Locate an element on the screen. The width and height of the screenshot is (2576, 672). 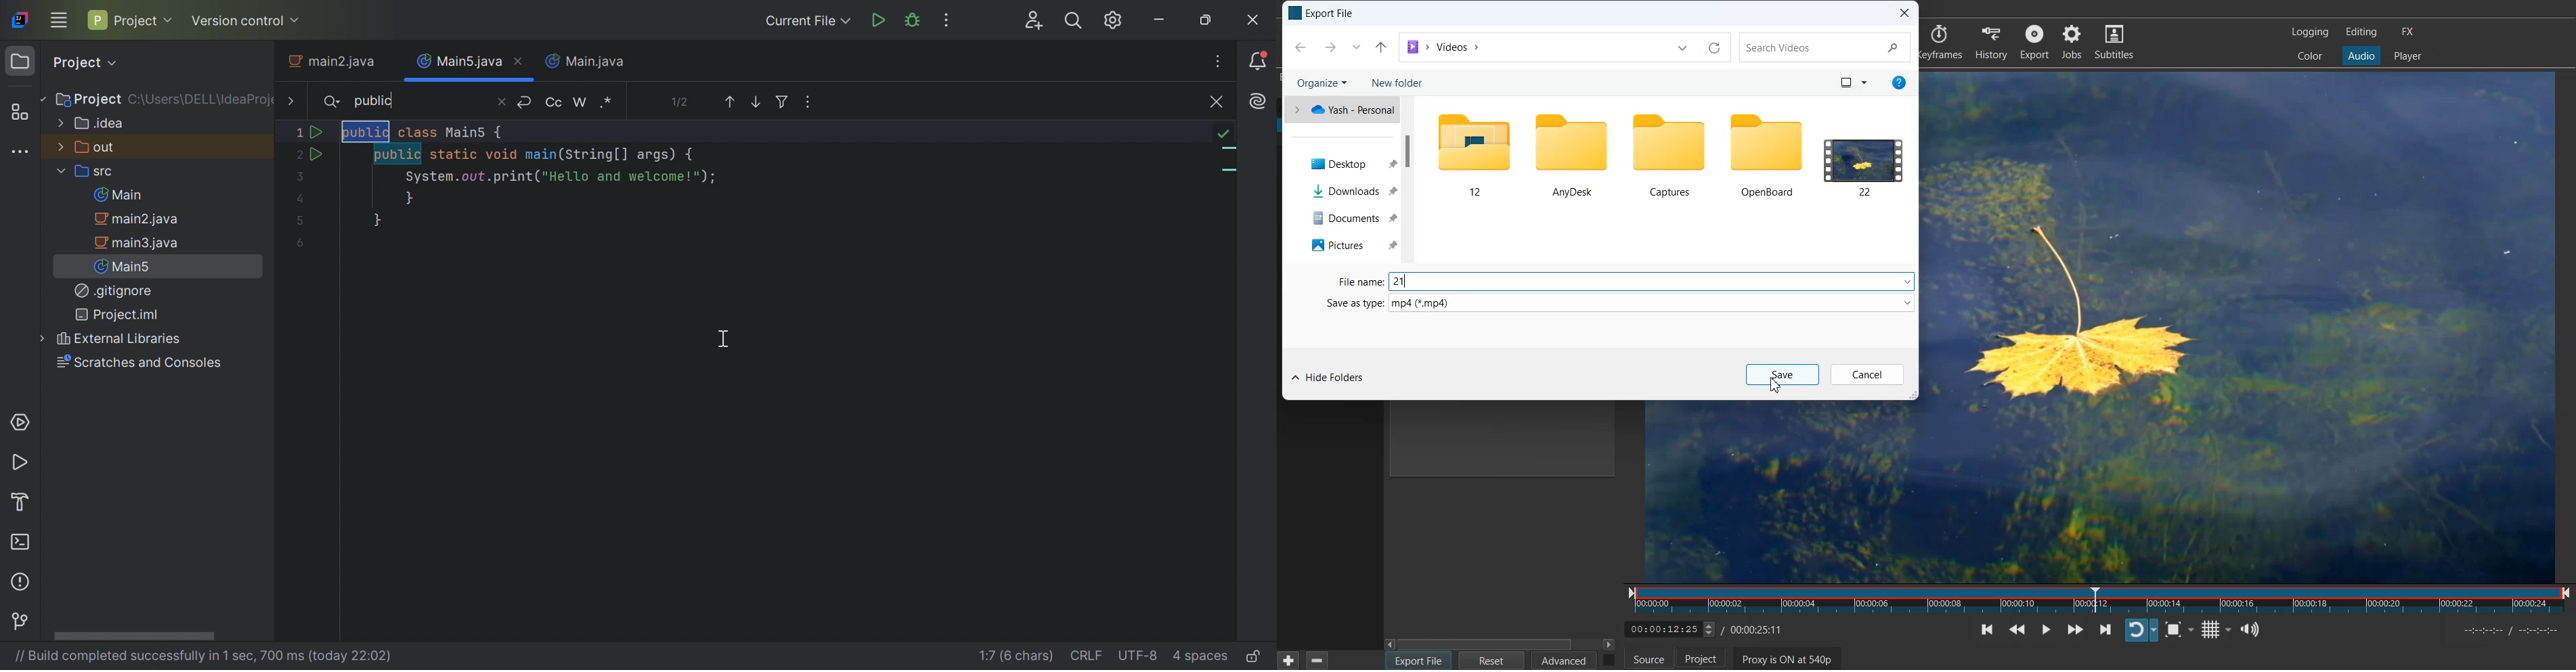
Show the volume control is located at coordinates (2254, 629).